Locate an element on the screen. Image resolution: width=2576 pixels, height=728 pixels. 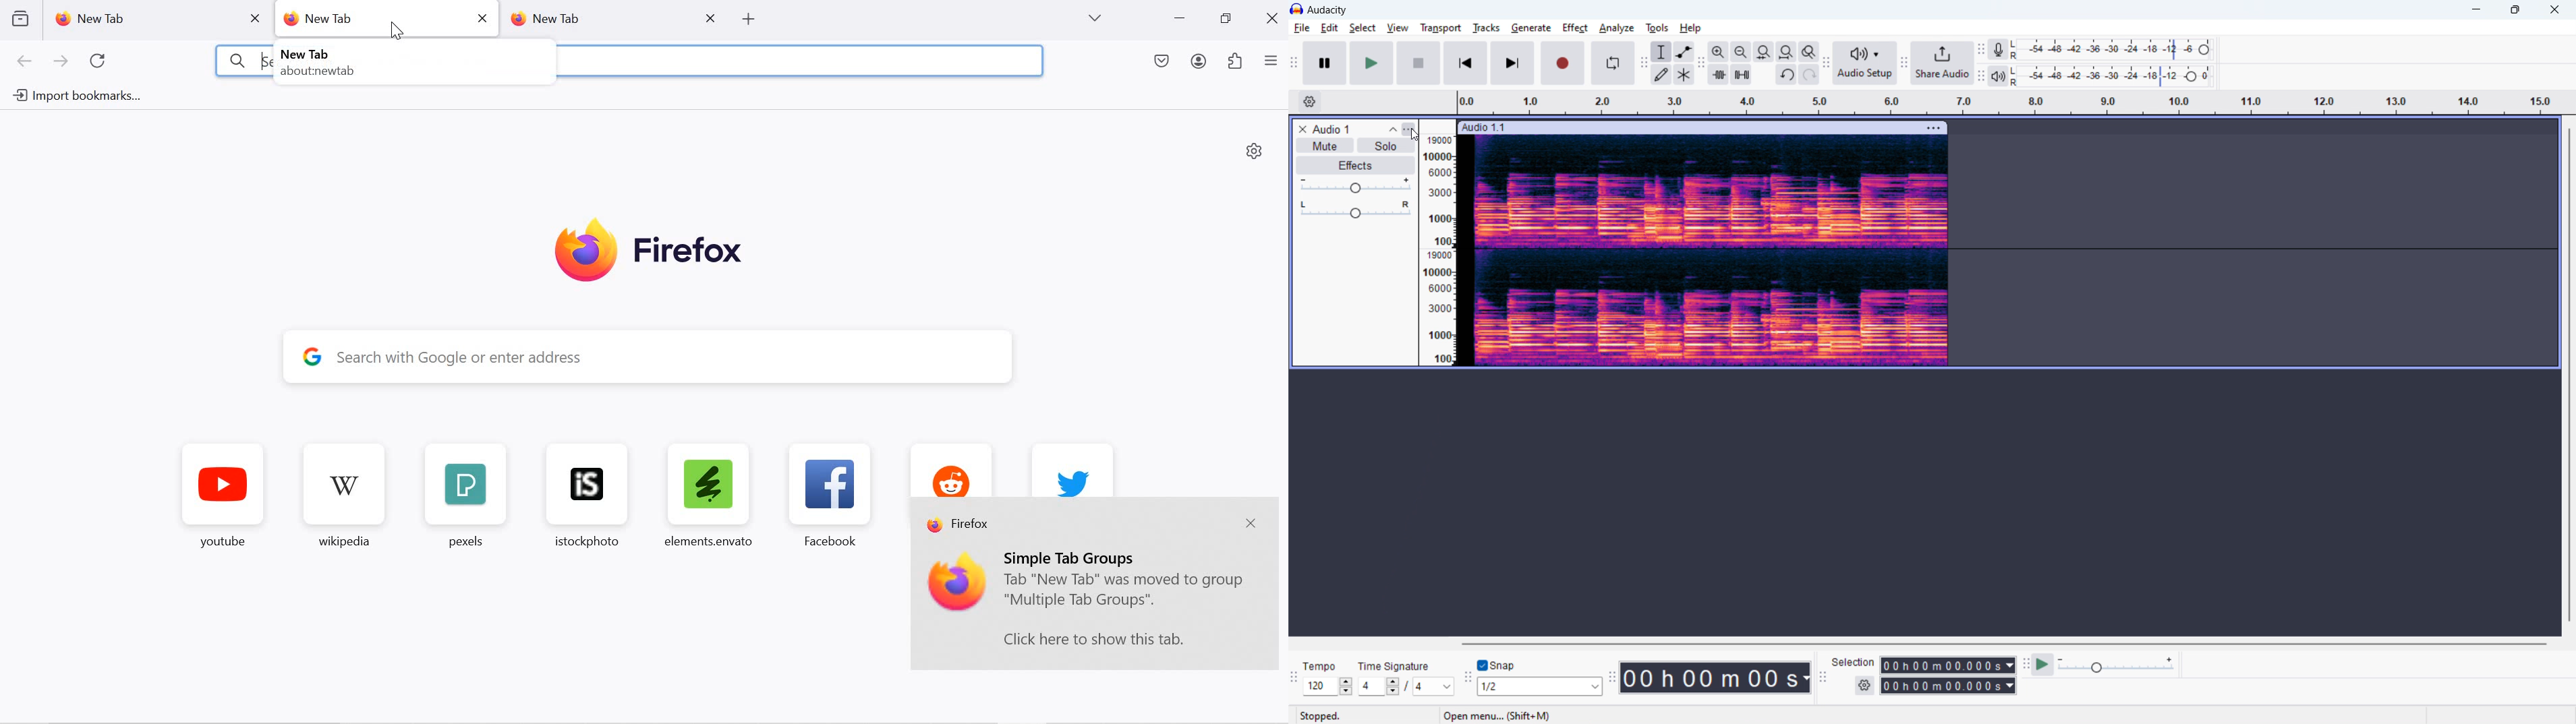
application menu is located at coordinates (1271, 62).